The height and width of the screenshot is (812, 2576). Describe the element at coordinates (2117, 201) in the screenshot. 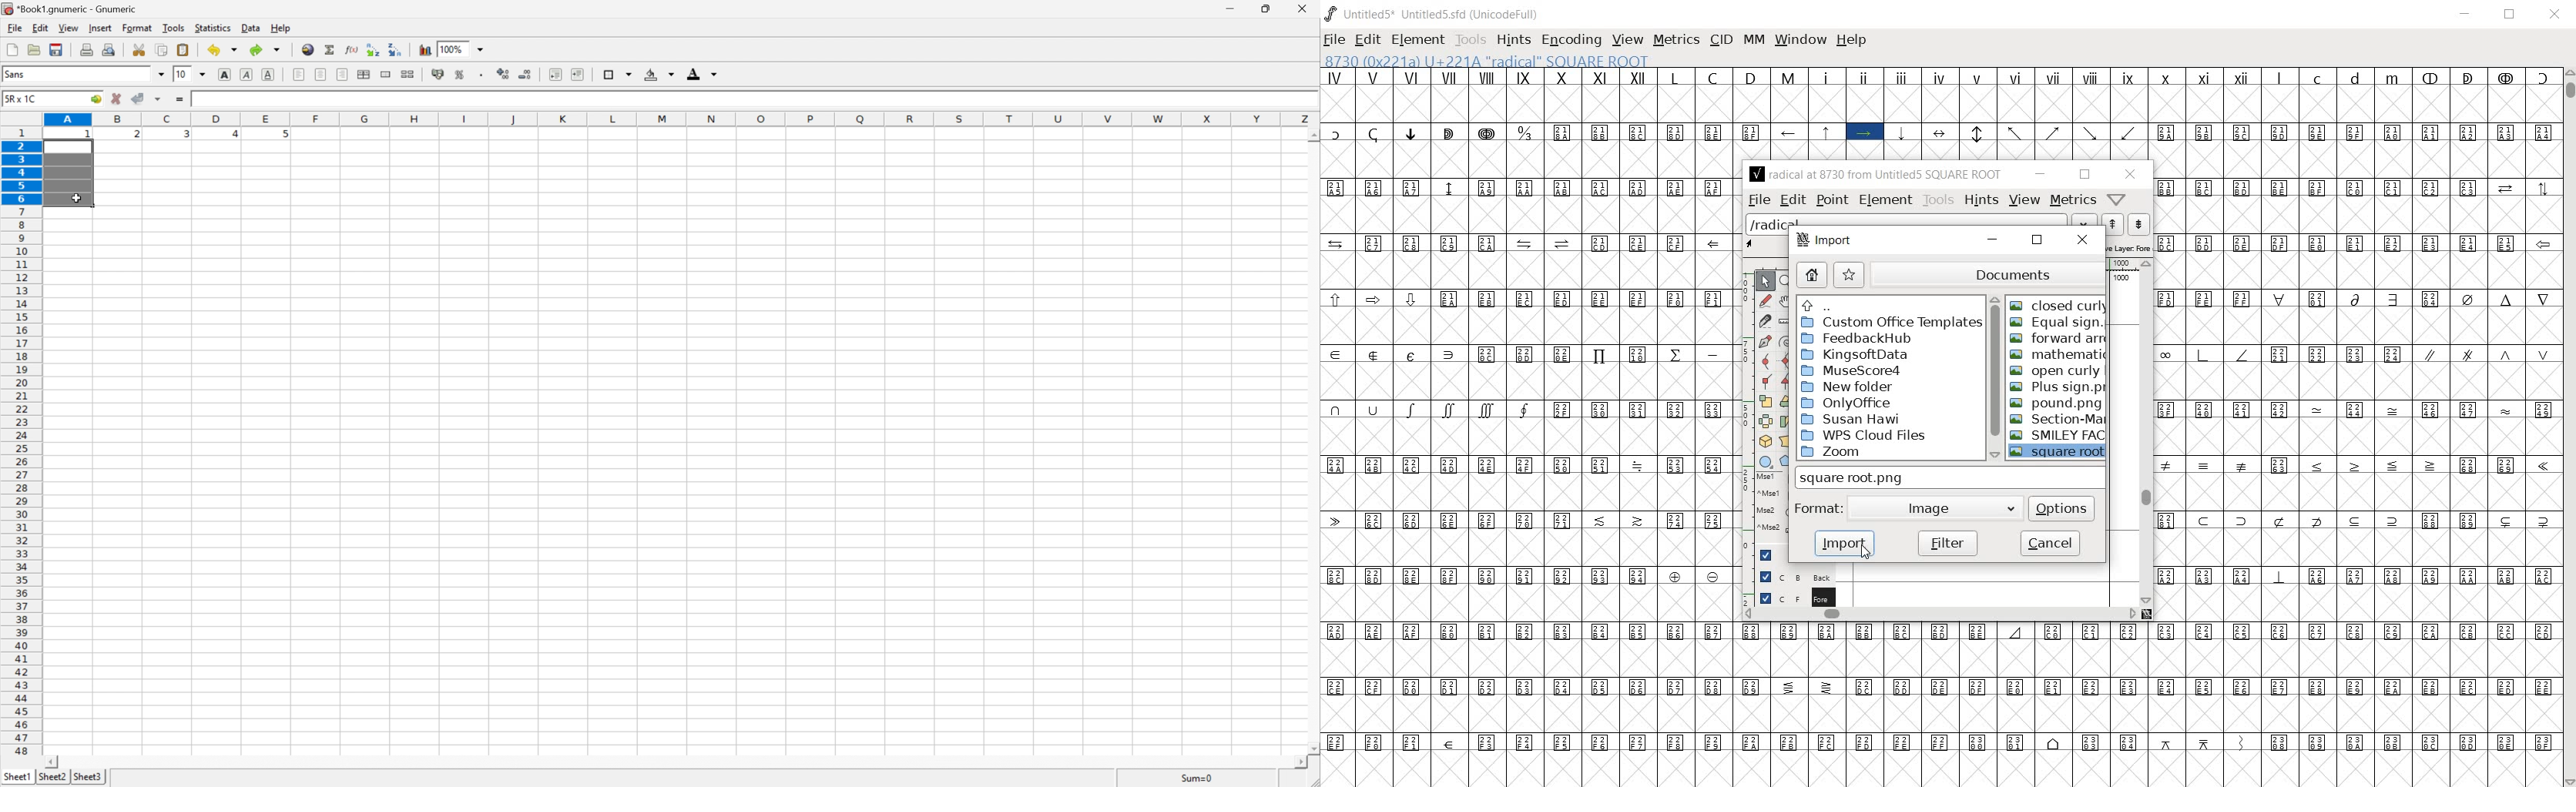

I see `Help/Window` at that location.